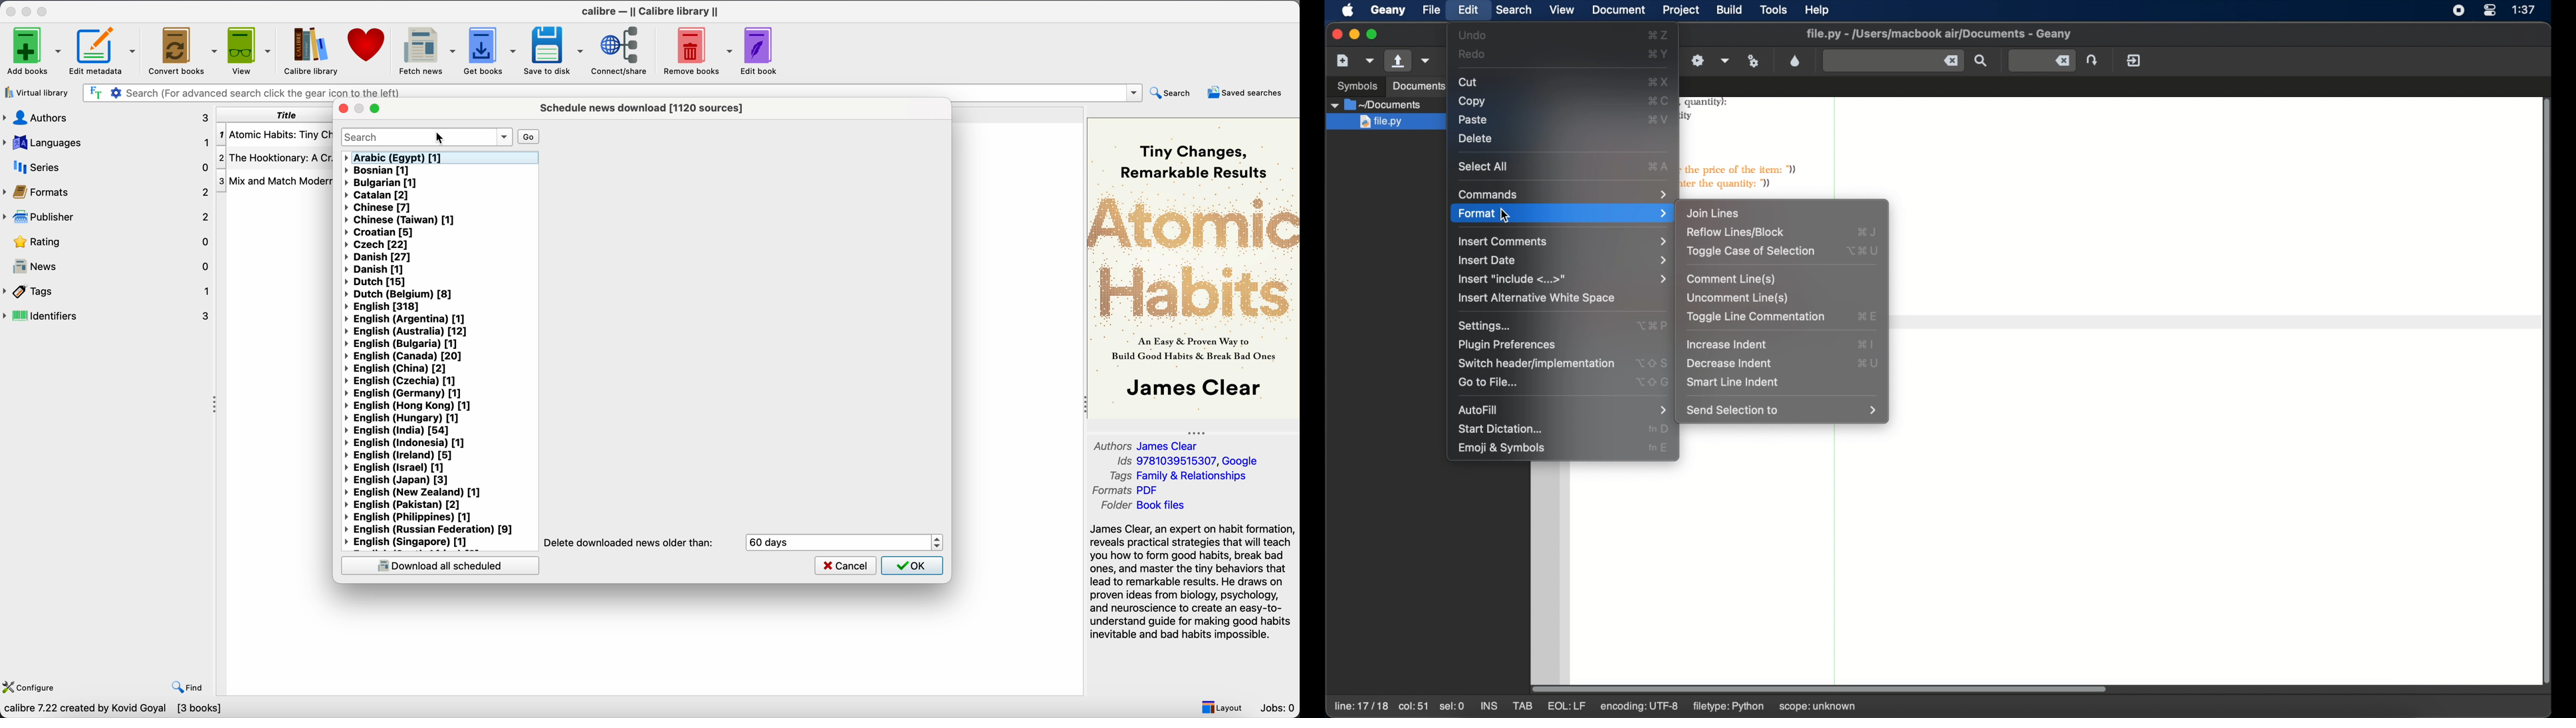  What do you see at coordinates (28, 10) in the screenshot?
I see `minimize` at bounding box center [28, 10].